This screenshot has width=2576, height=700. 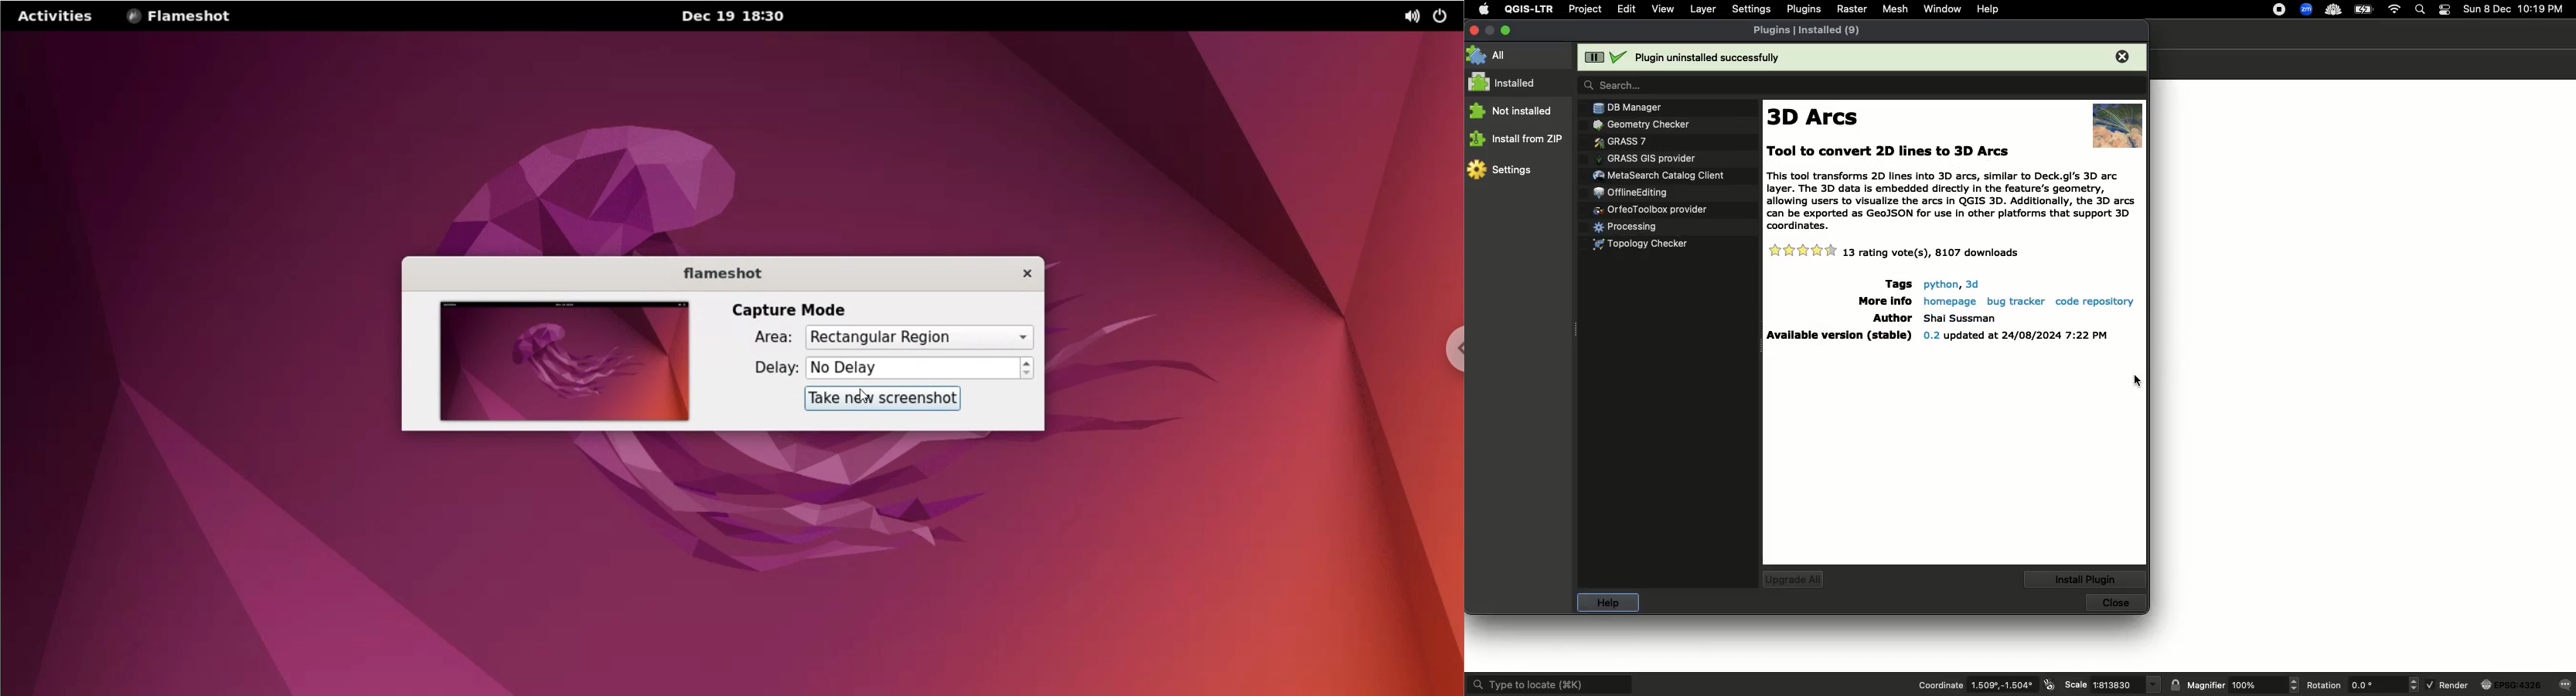 What do you see at coordinates (1919, 250) in the screenshot?
I see `Details` at bounding box center [1919, 250].